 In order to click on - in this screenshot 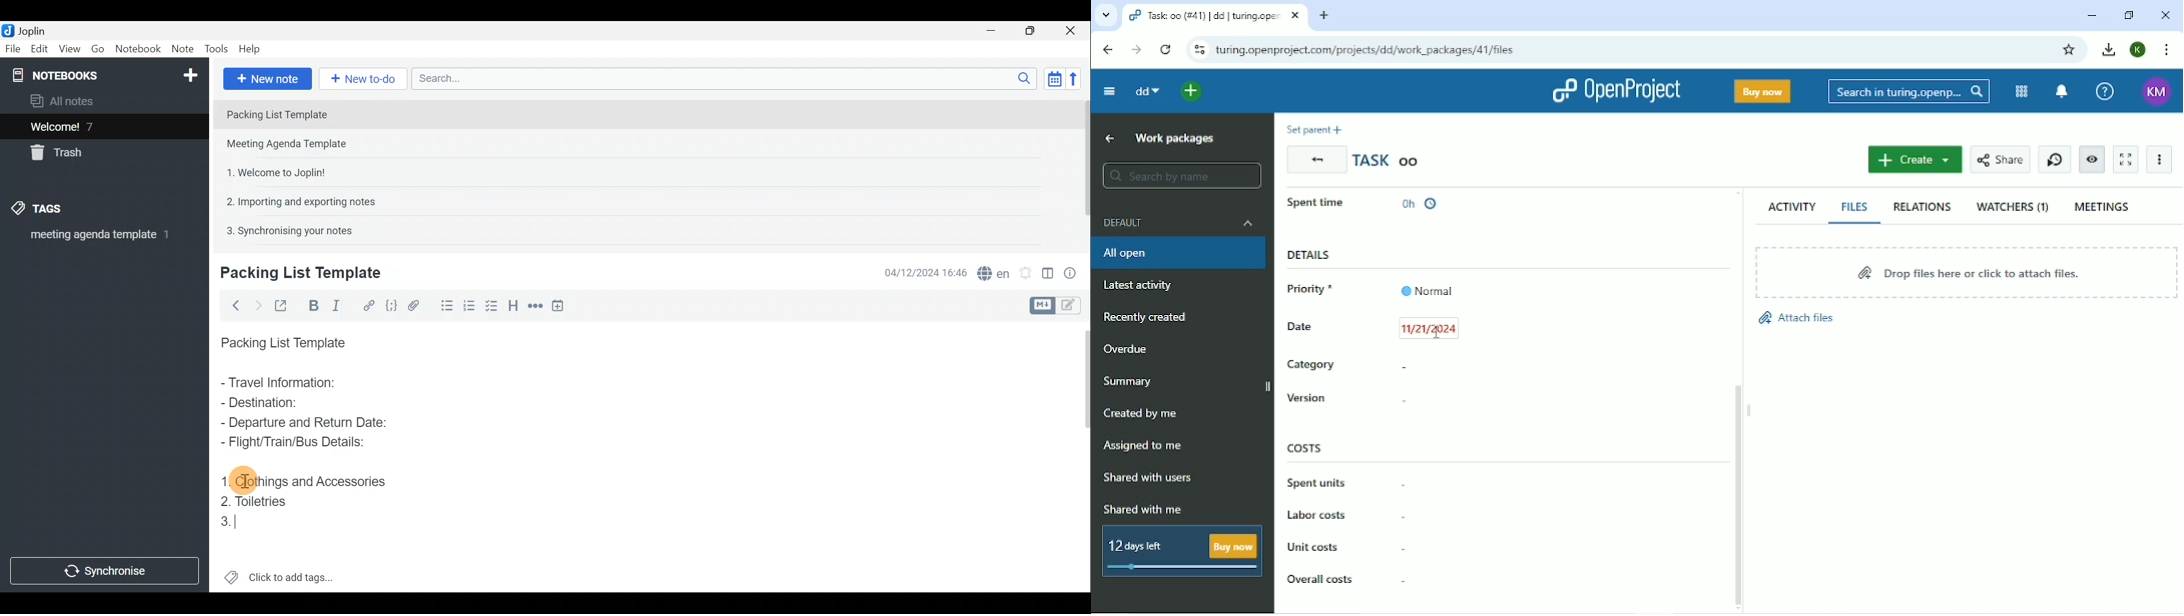, I will do `click(1409, 403)`.